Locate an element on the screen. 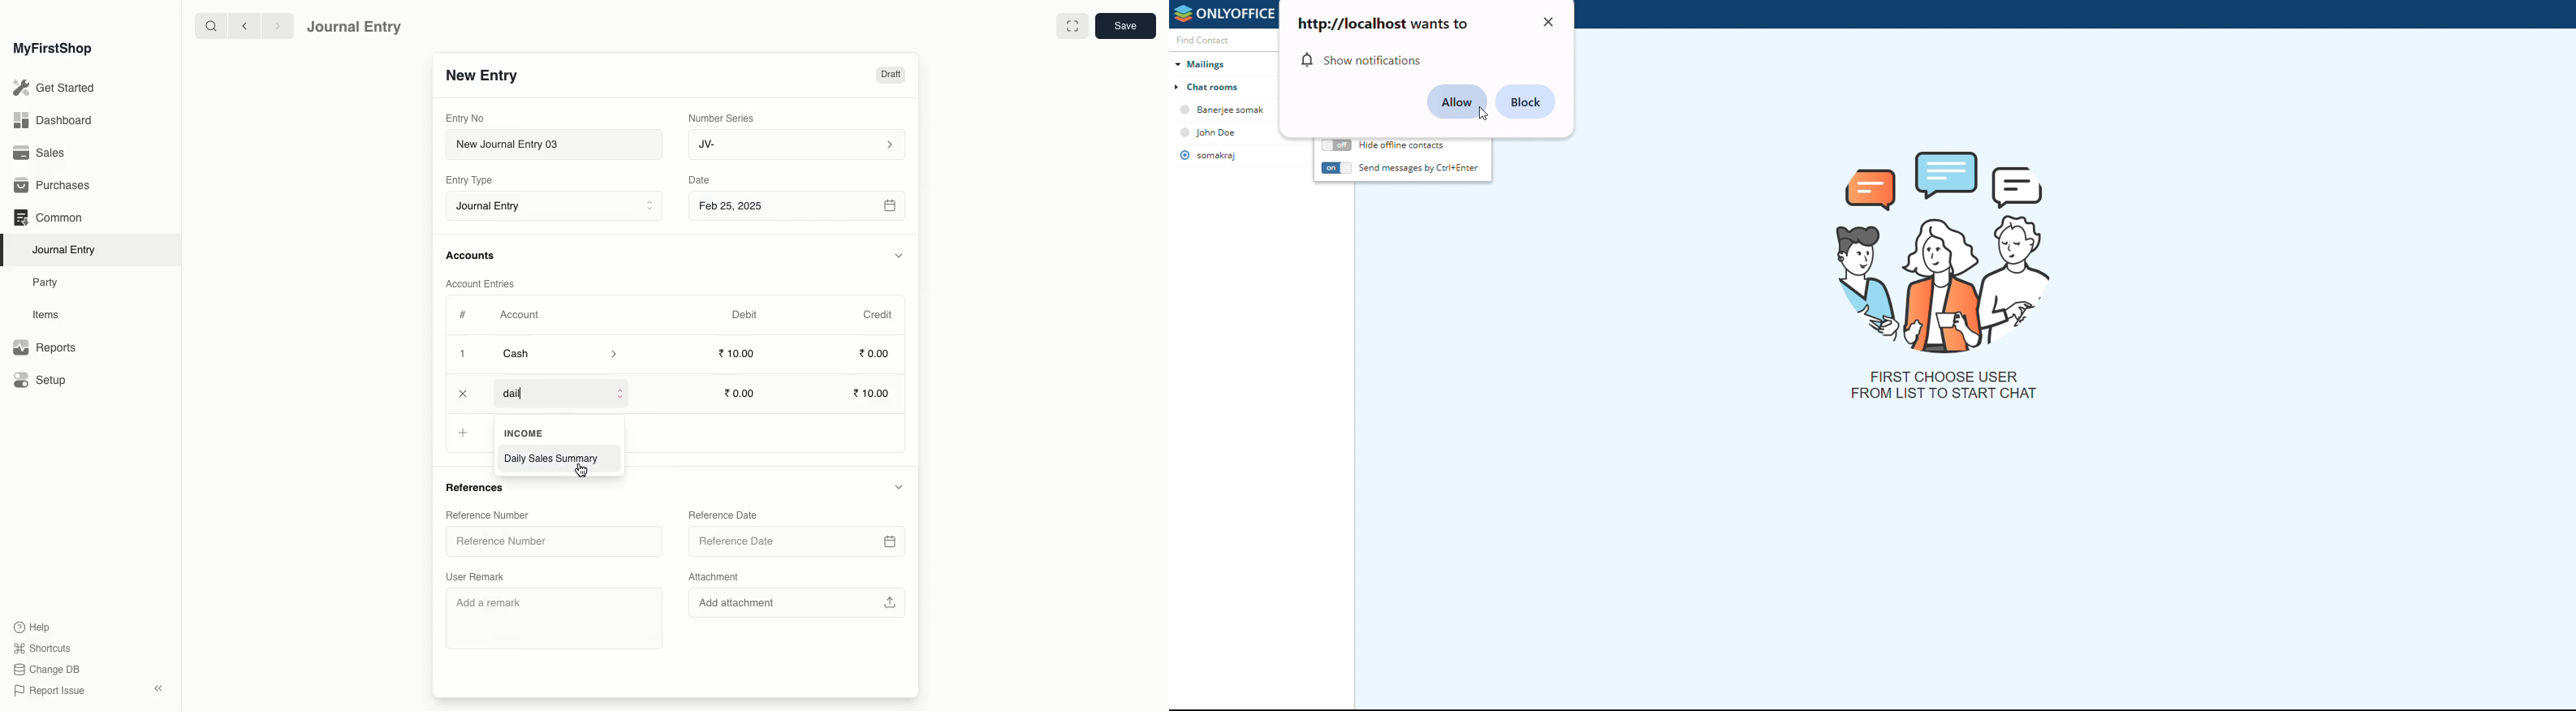 The width and height of the screenshot is (2576, 728). 10.00 is located at coordinates (744, 393).